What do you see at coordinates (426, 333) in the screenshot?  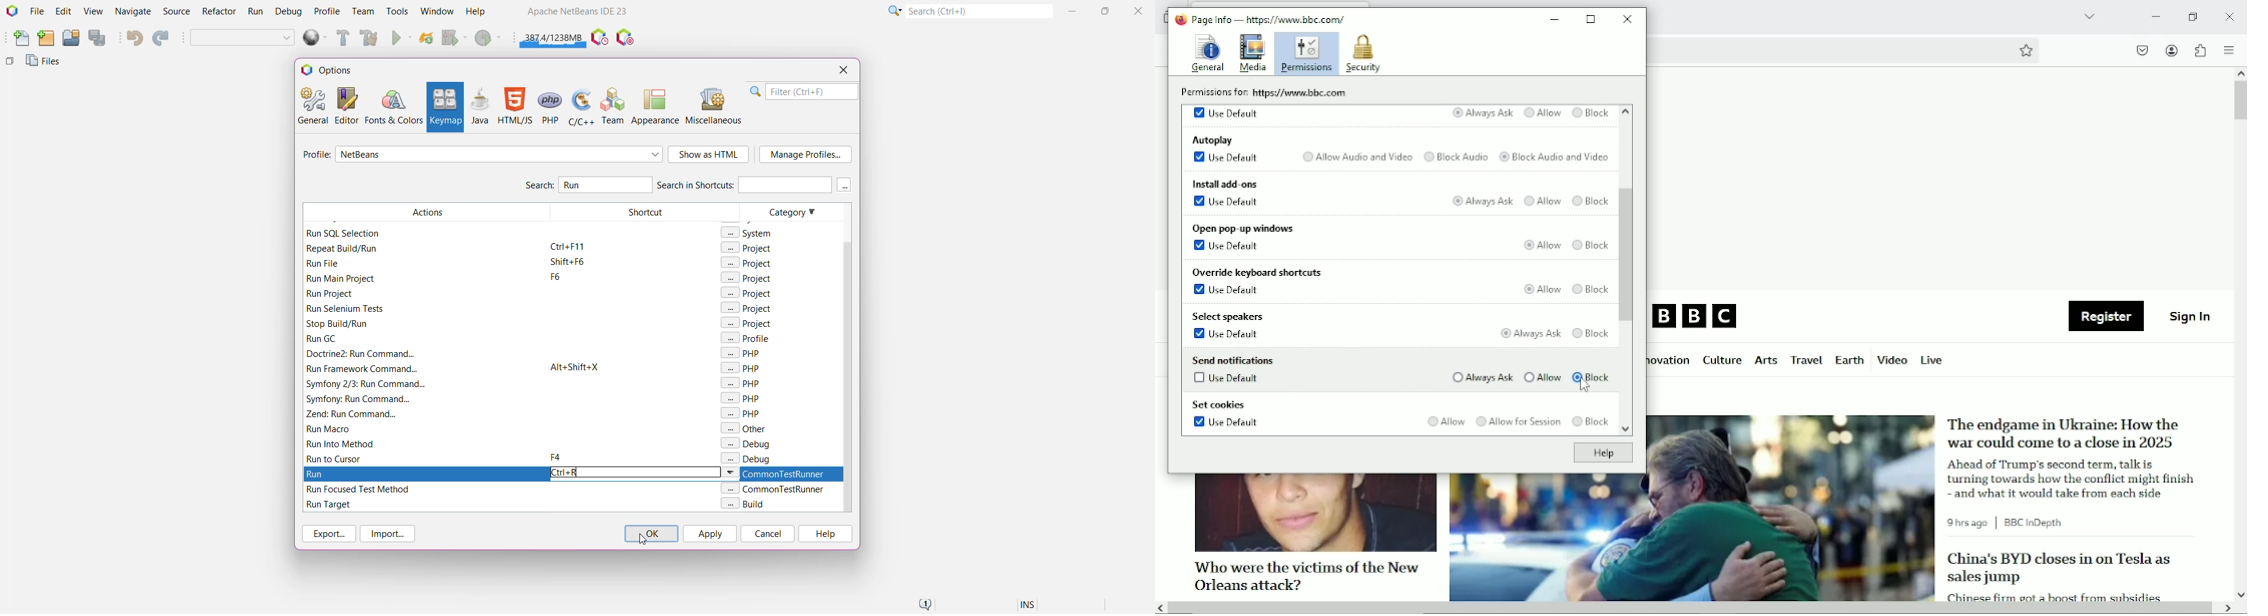 I see `Filtered Actions with Run keyword` at bounding box center [426, 333].